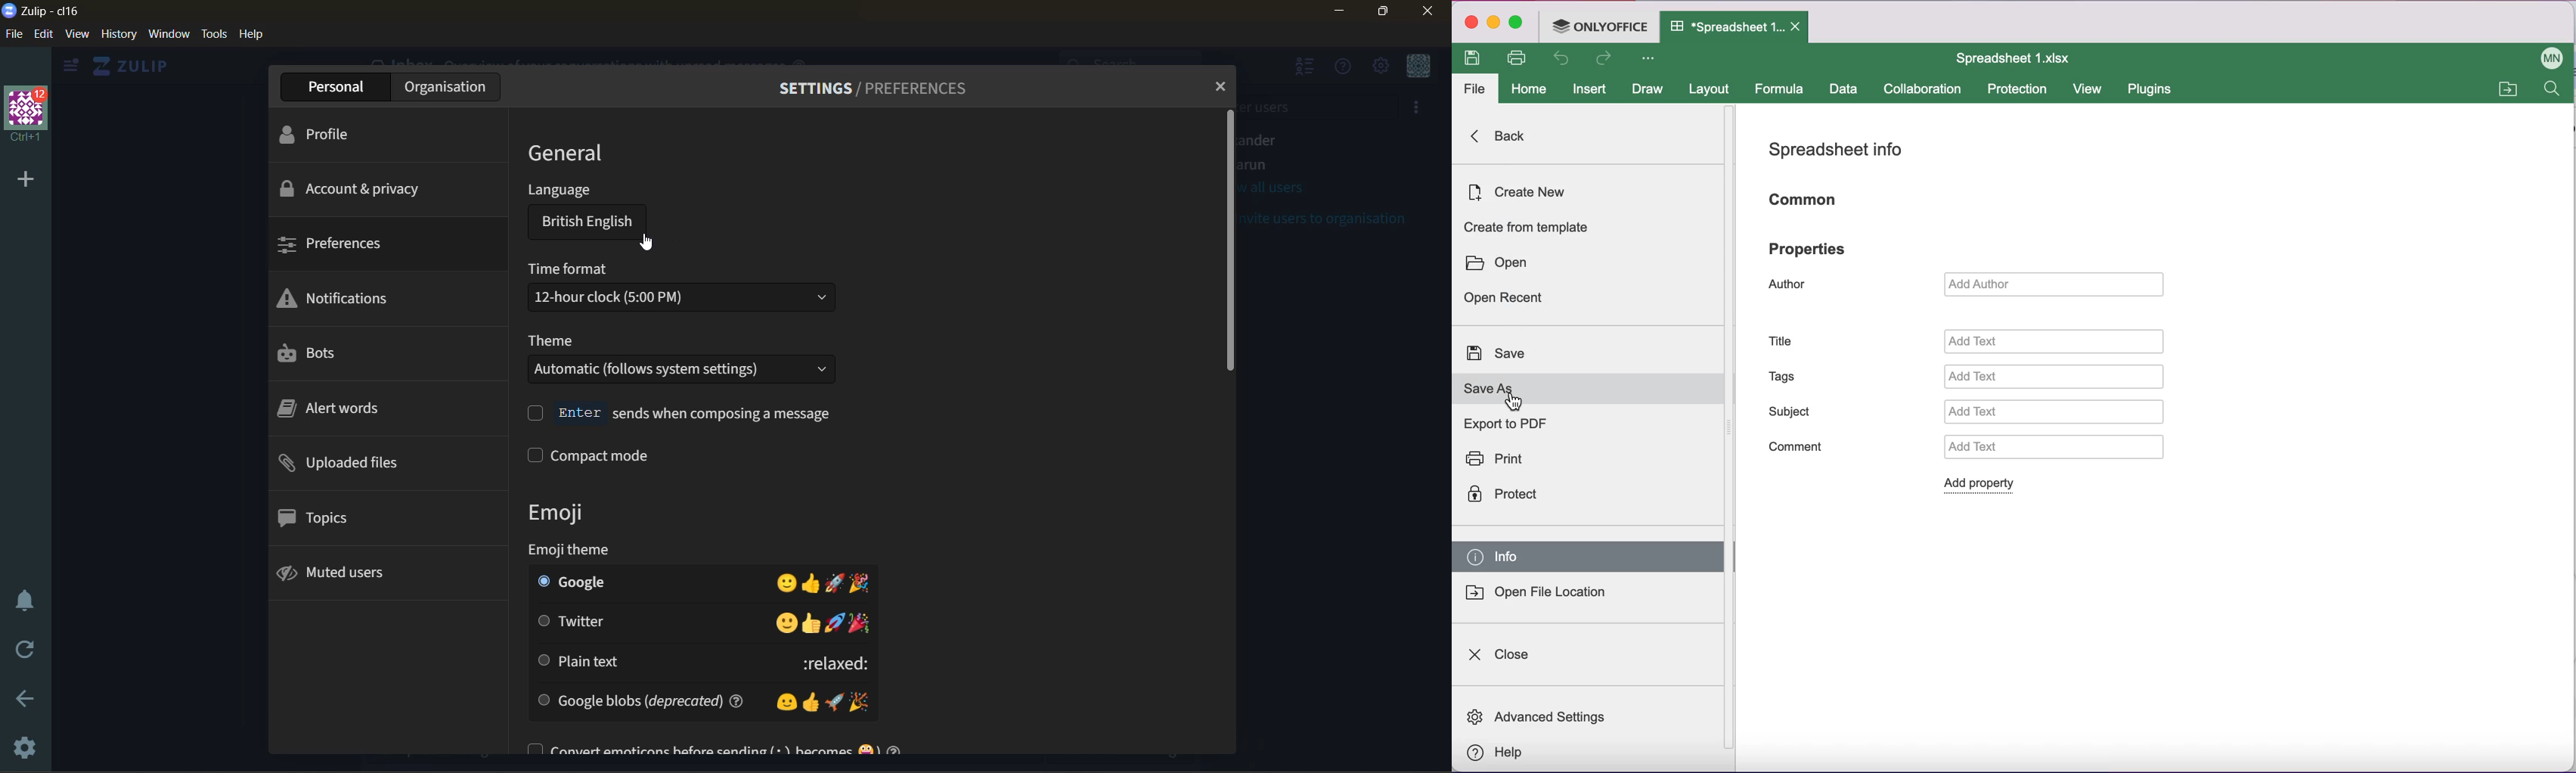 This screenshot has height=784, width=2576. What do you see at coordinates (592, 154) in the screenshot?
I see `general` at bounding box center [592, 154].